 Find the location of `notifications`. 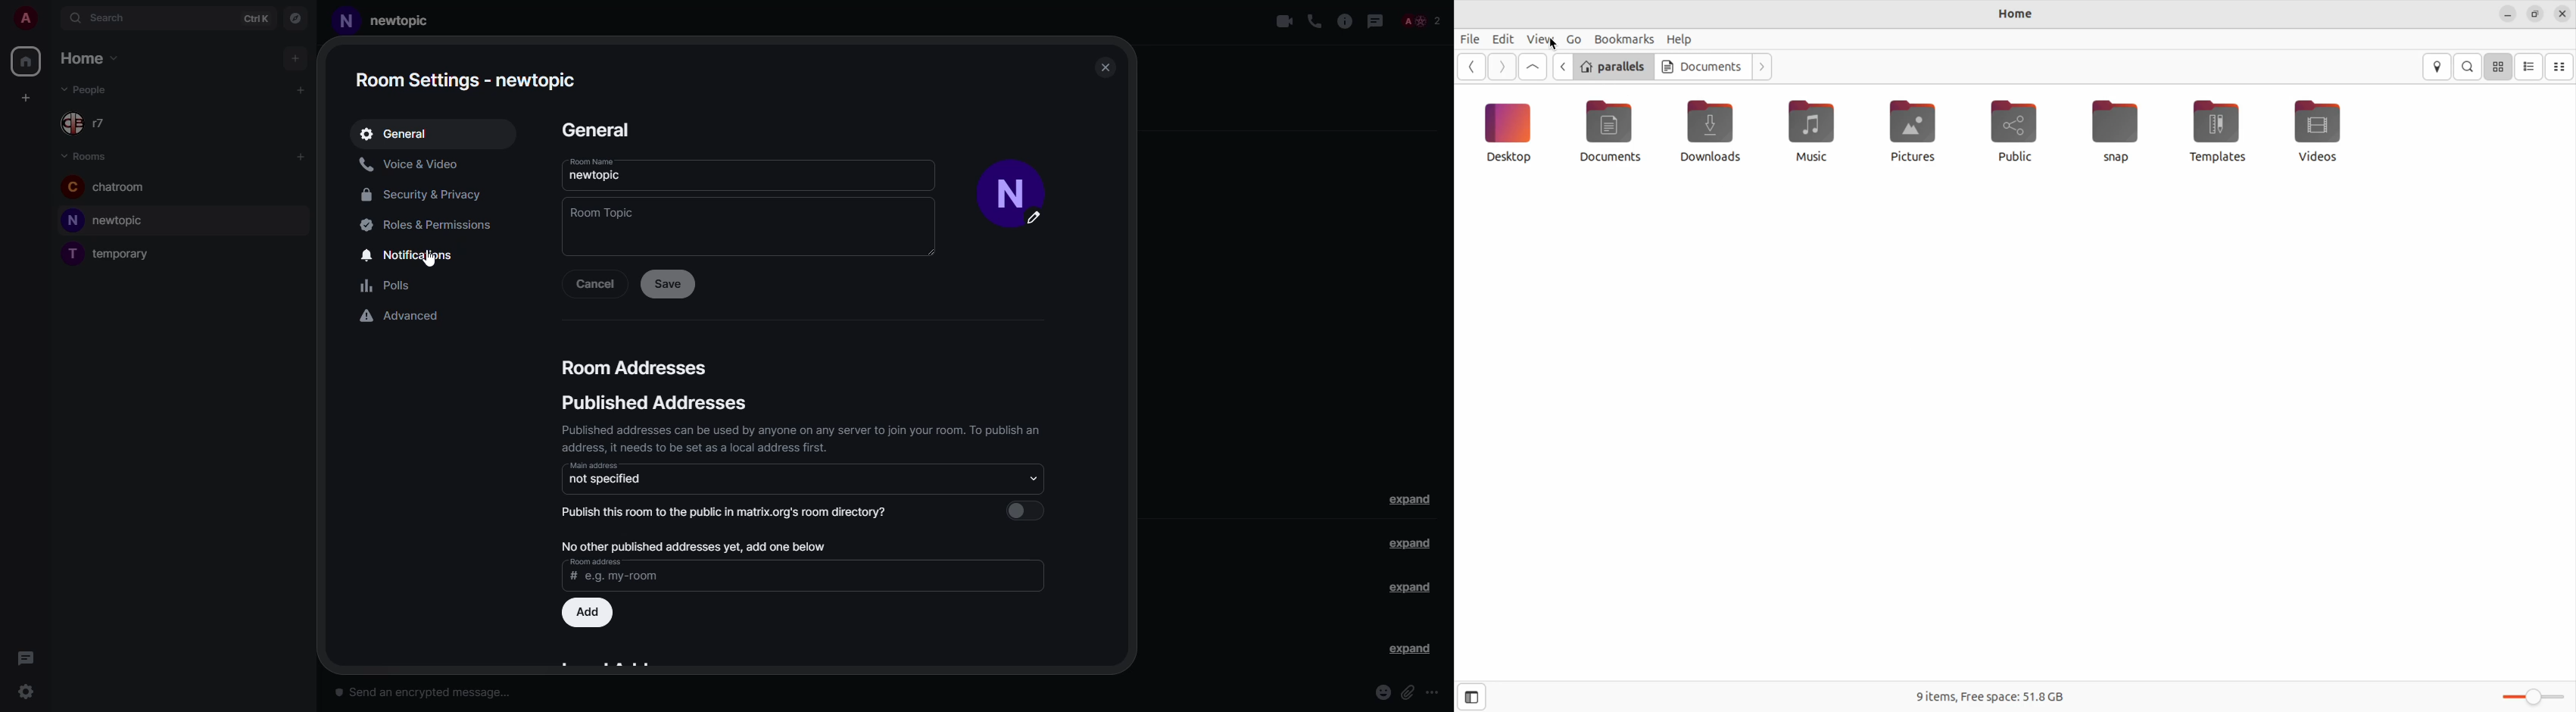

notifications is located at coordinates (410, 255).